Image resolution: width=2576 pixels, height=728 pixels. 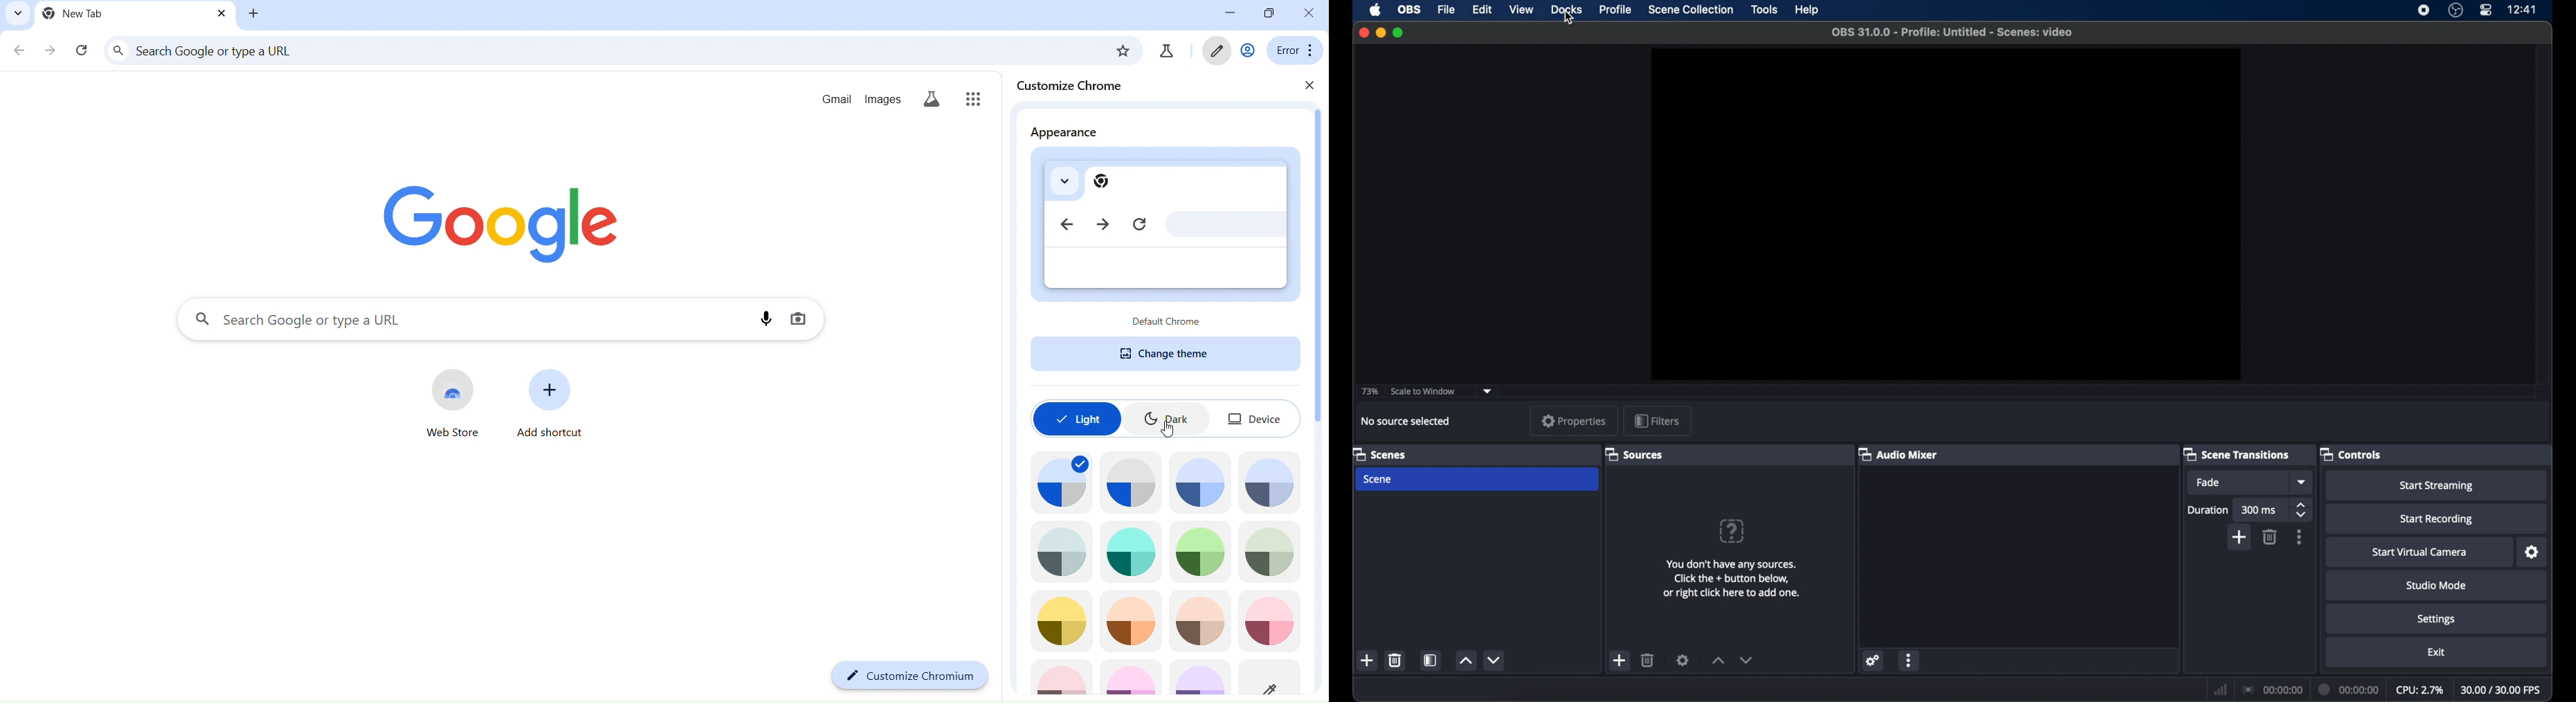 What do you see at coordinates (1380, 32) in the screenshot?
I see `minimize` at bounding box center [1380, 32].